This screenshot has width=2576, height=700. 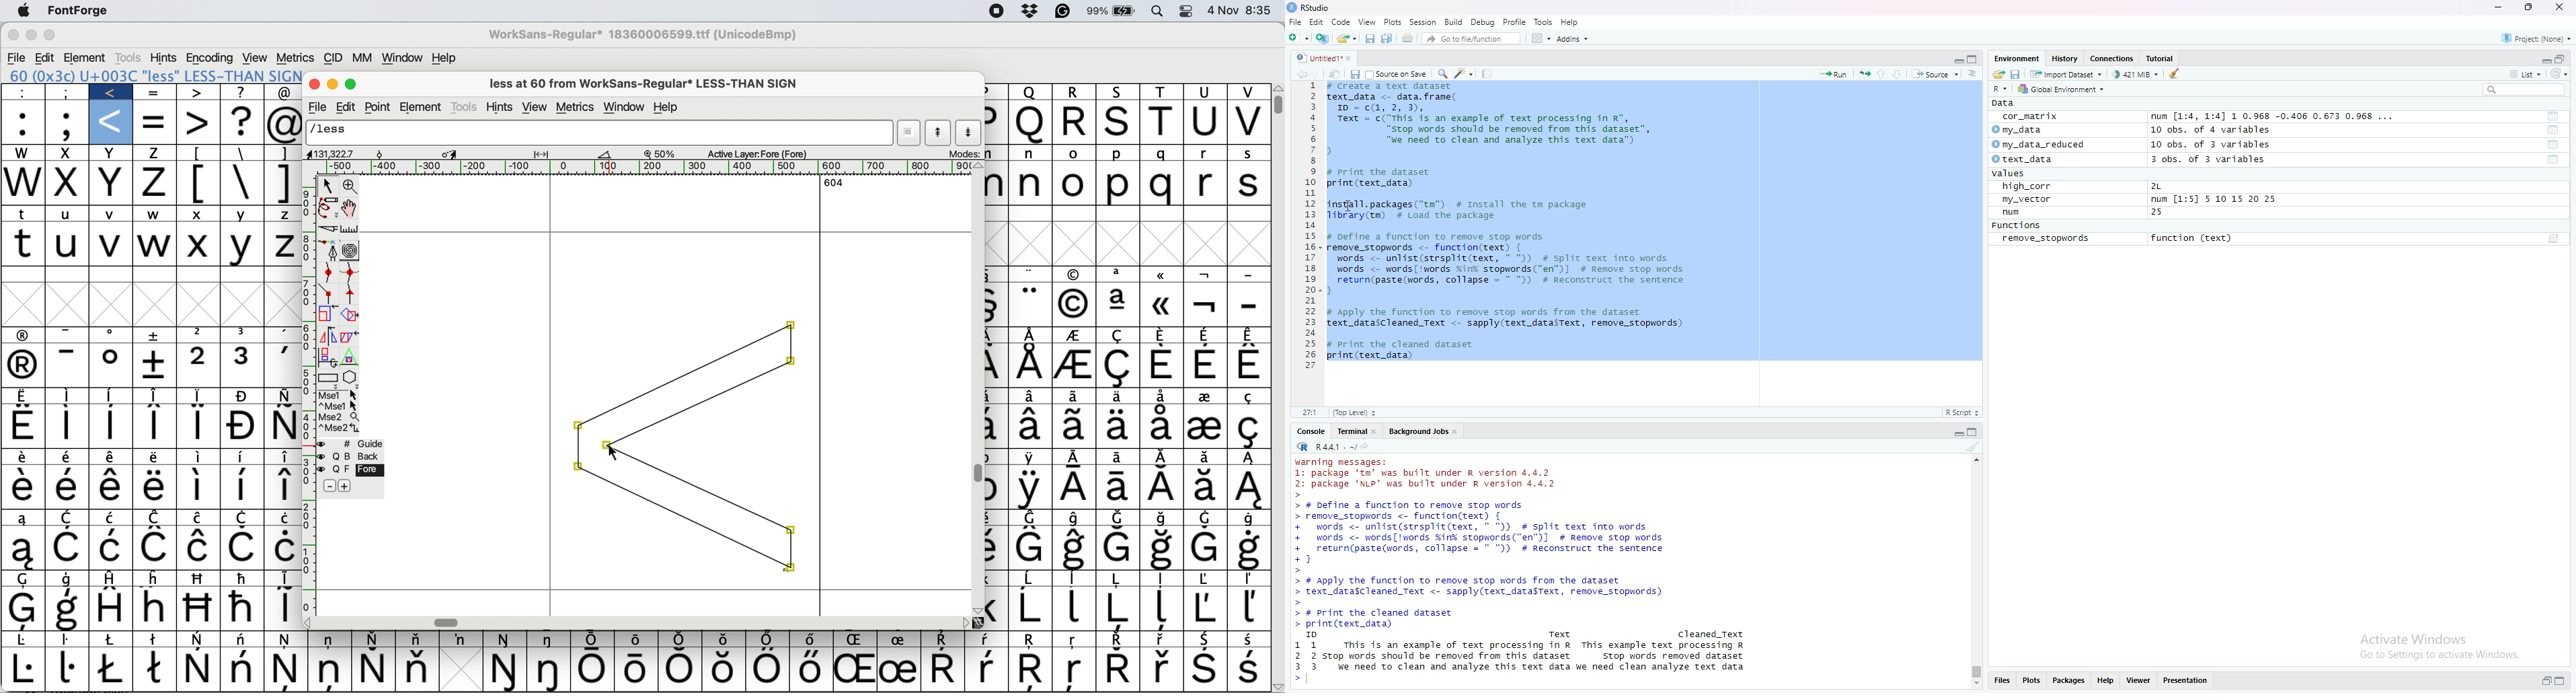 What do you see at coordinates (2160, 59) in the screenshot?
I see `tutorial` at bounding box center [2160, 59].